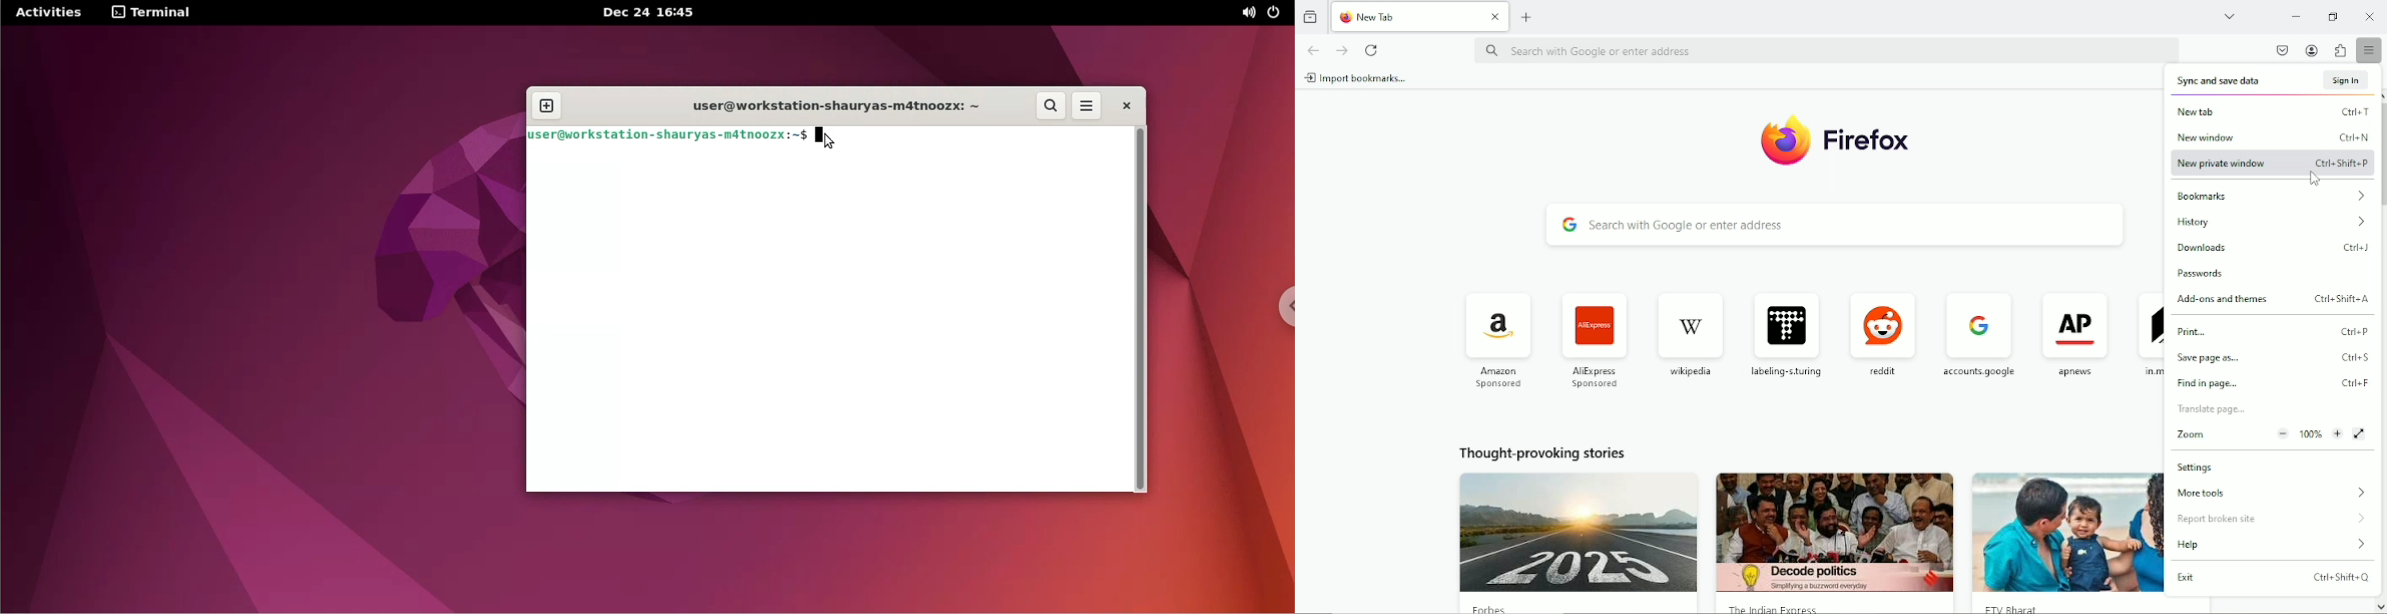 The image size is (2408, 616). What do you see at coordinates (2346, 80) in the screenshot?
I see `sign in` at bounding box center [2346, 80].